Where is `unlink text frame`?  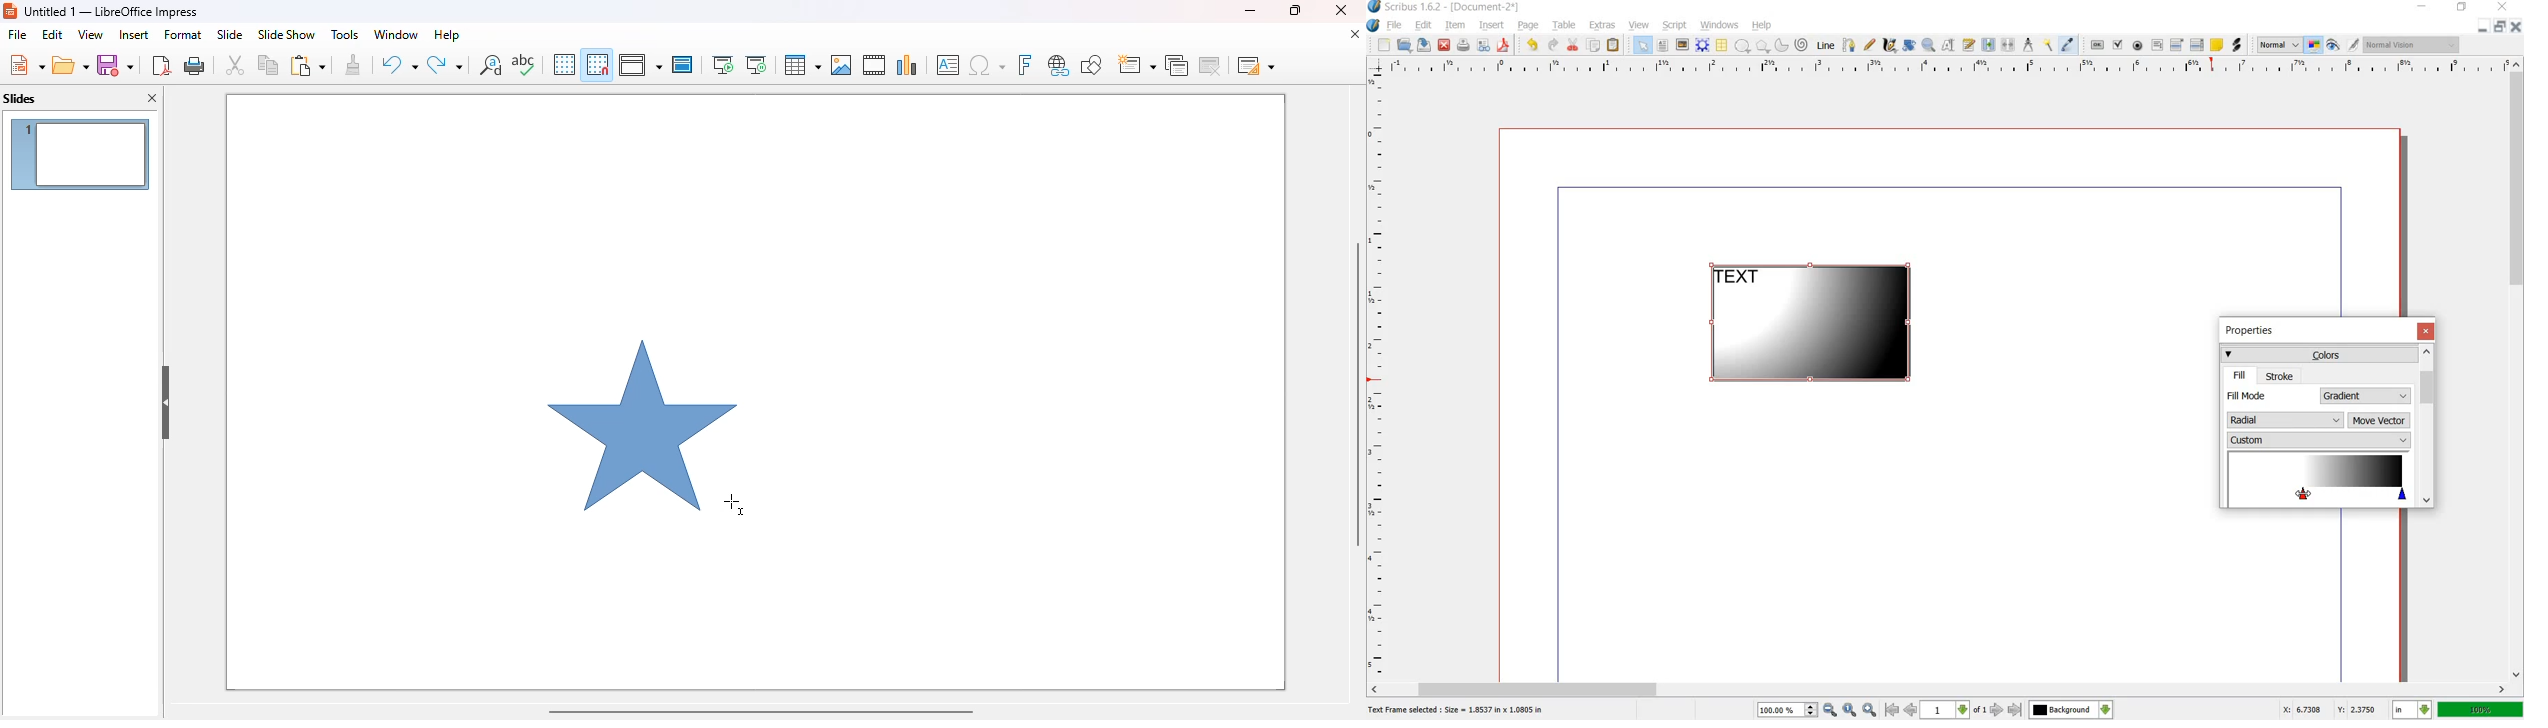 unlink text frame is located at coordinates (2009, 46).